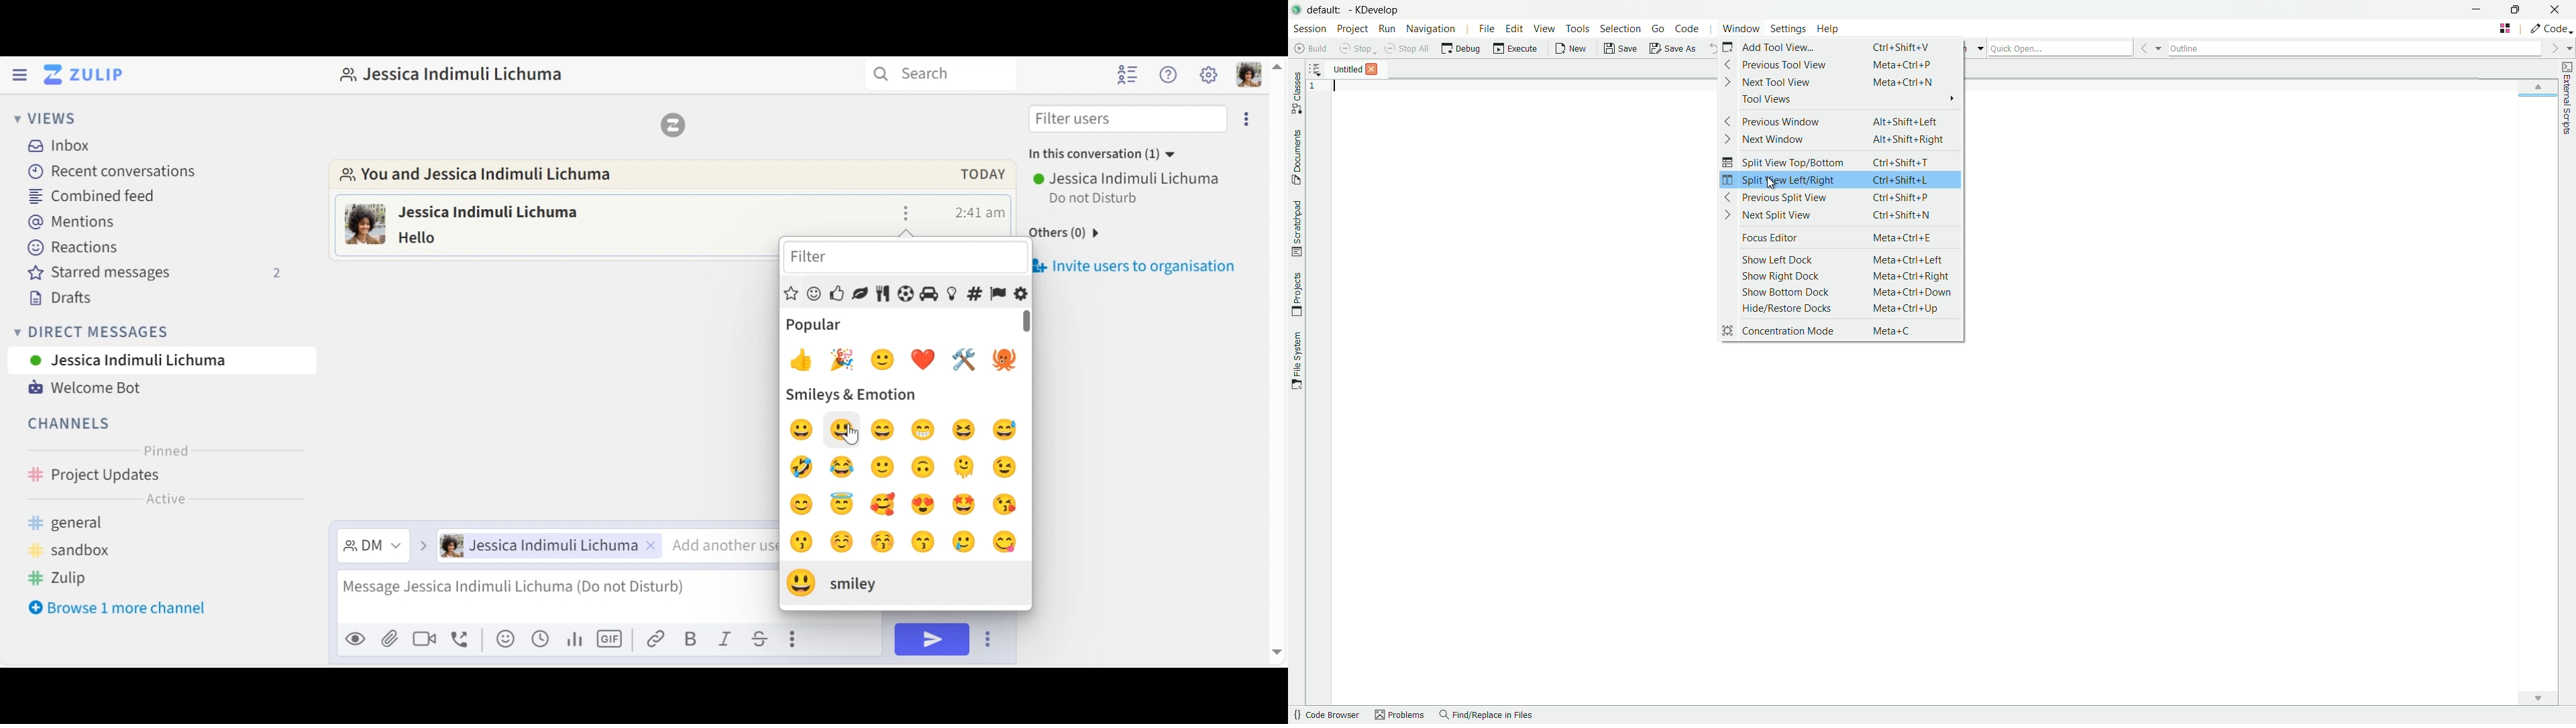 Image resolution: width=2576 pixels, height=728 pixels. I want to click on red heart, so click(928, 359).